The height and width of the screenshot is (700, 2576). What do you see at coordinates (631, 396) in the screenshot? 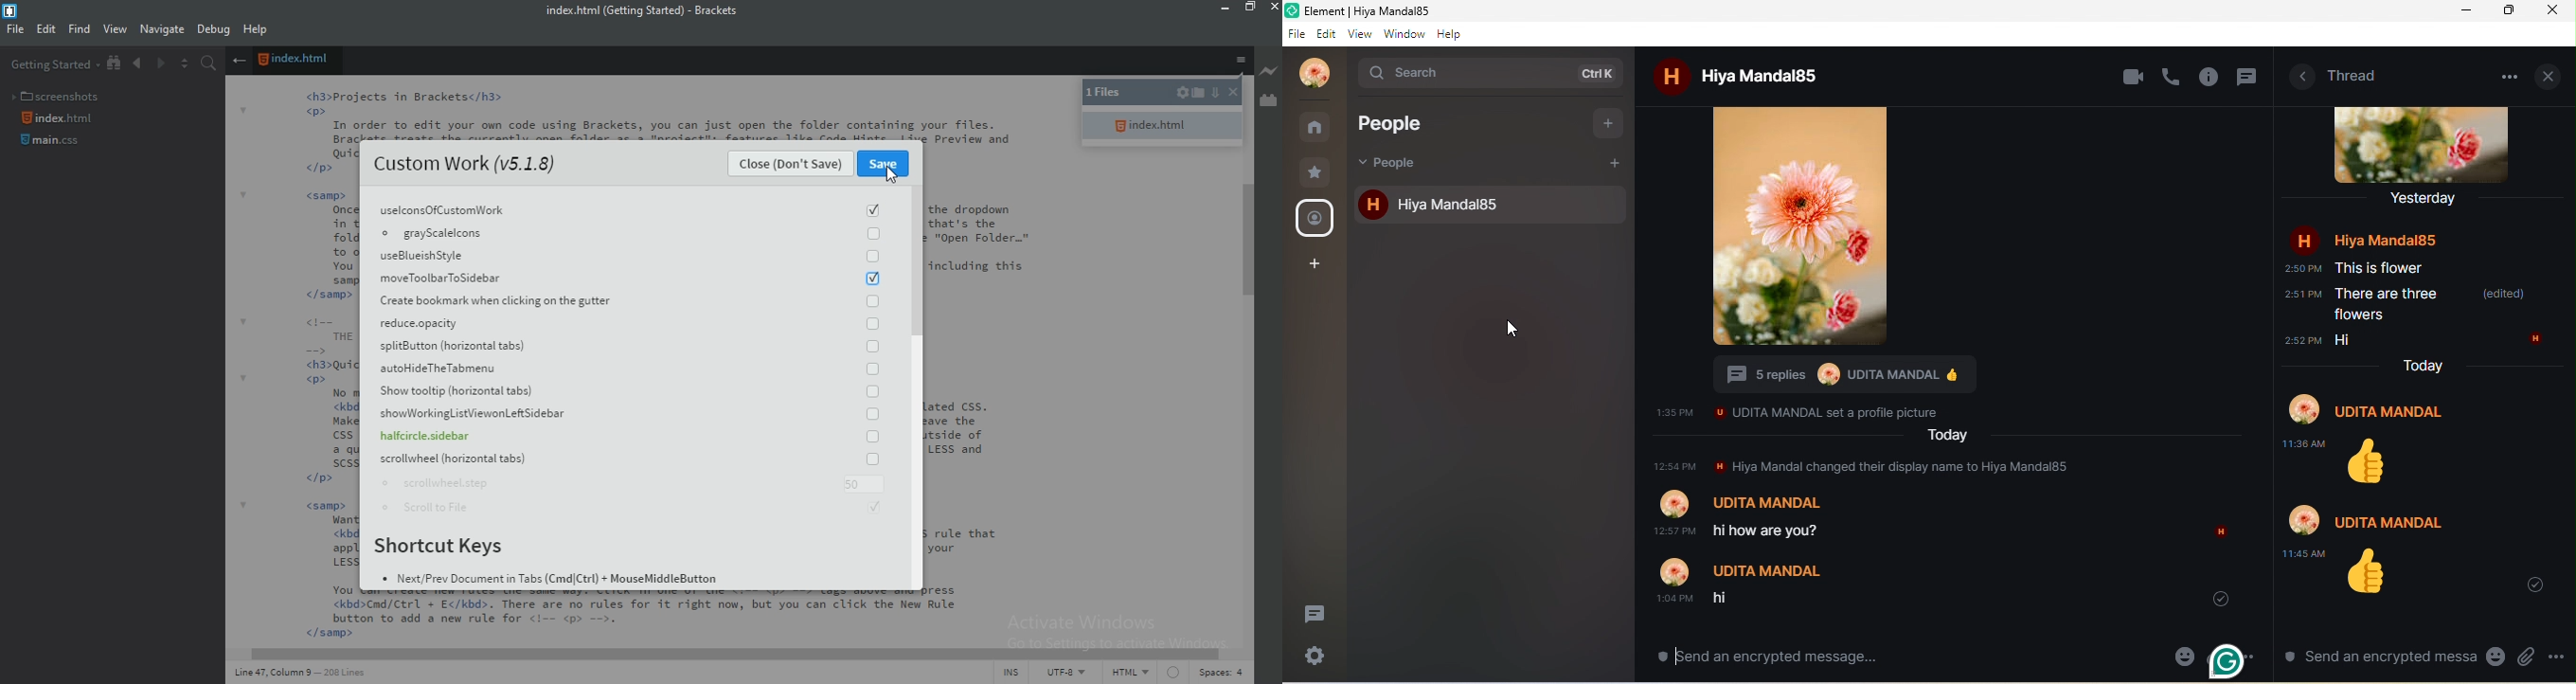
I see `Show tooltip(horizontal tabs)` at bounding box center [631, 396].